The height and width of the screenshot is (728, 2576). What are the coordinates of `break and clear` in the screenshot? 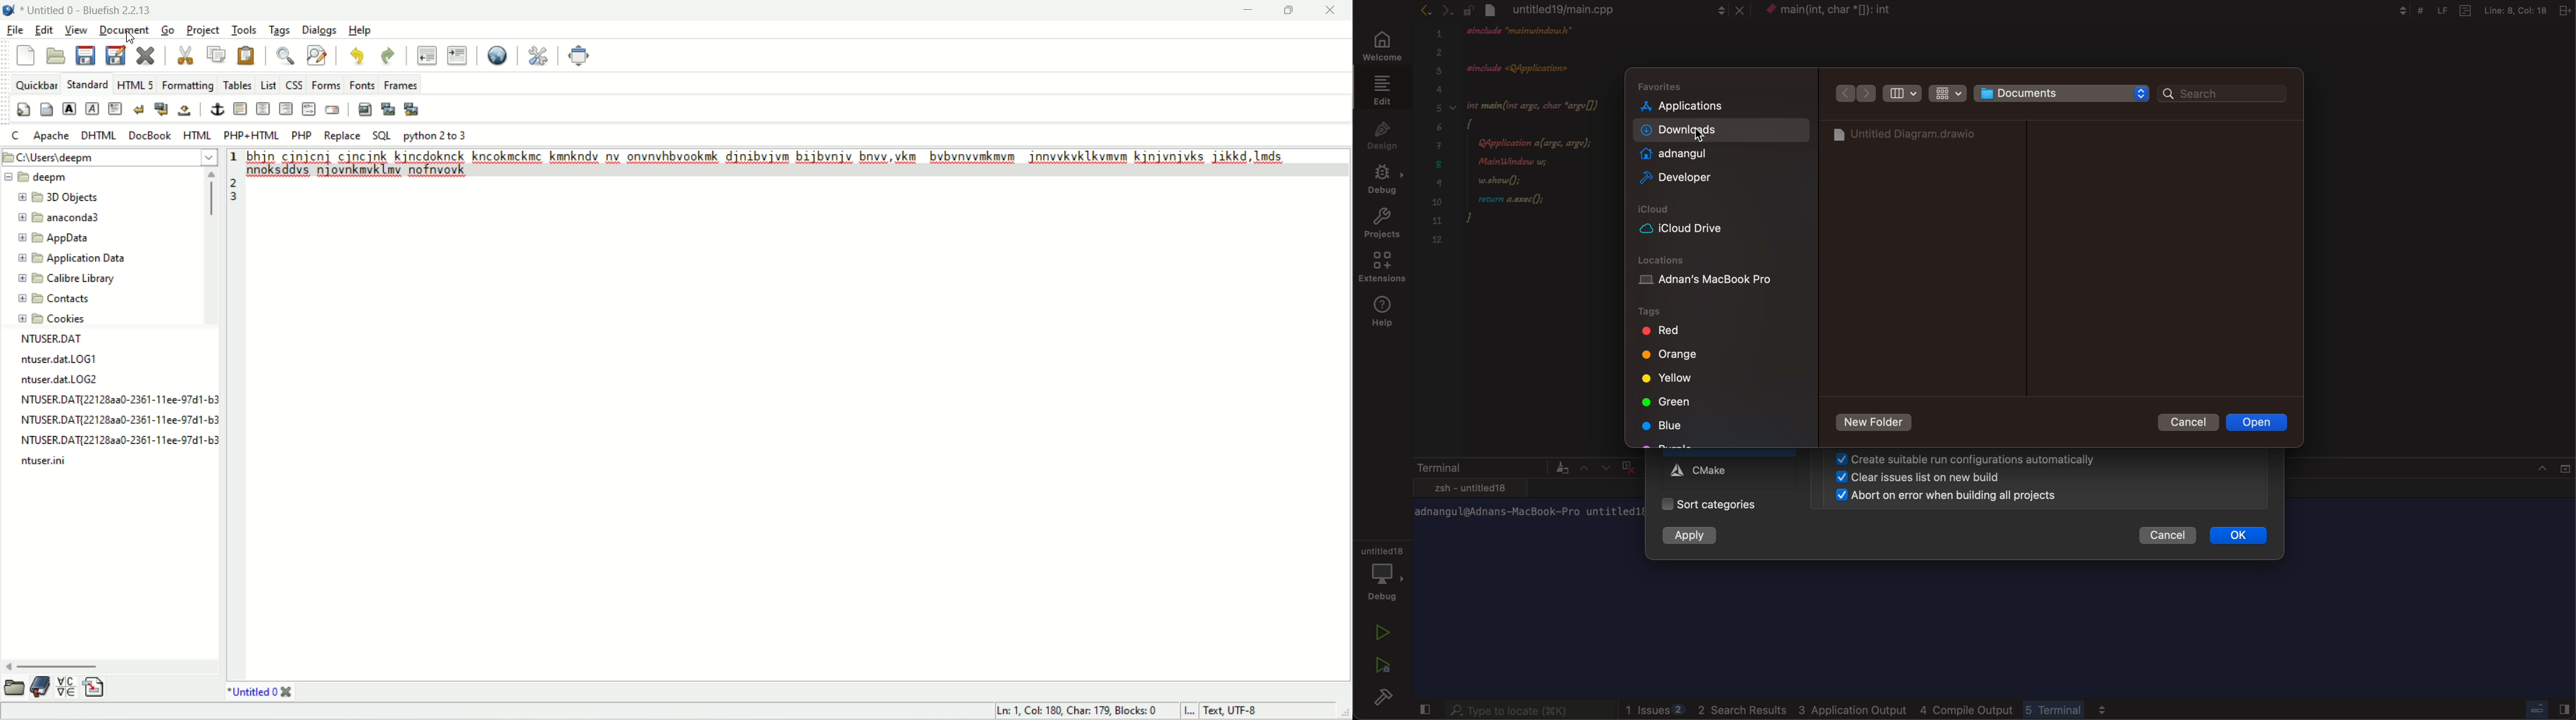 It's located at (162, 109).